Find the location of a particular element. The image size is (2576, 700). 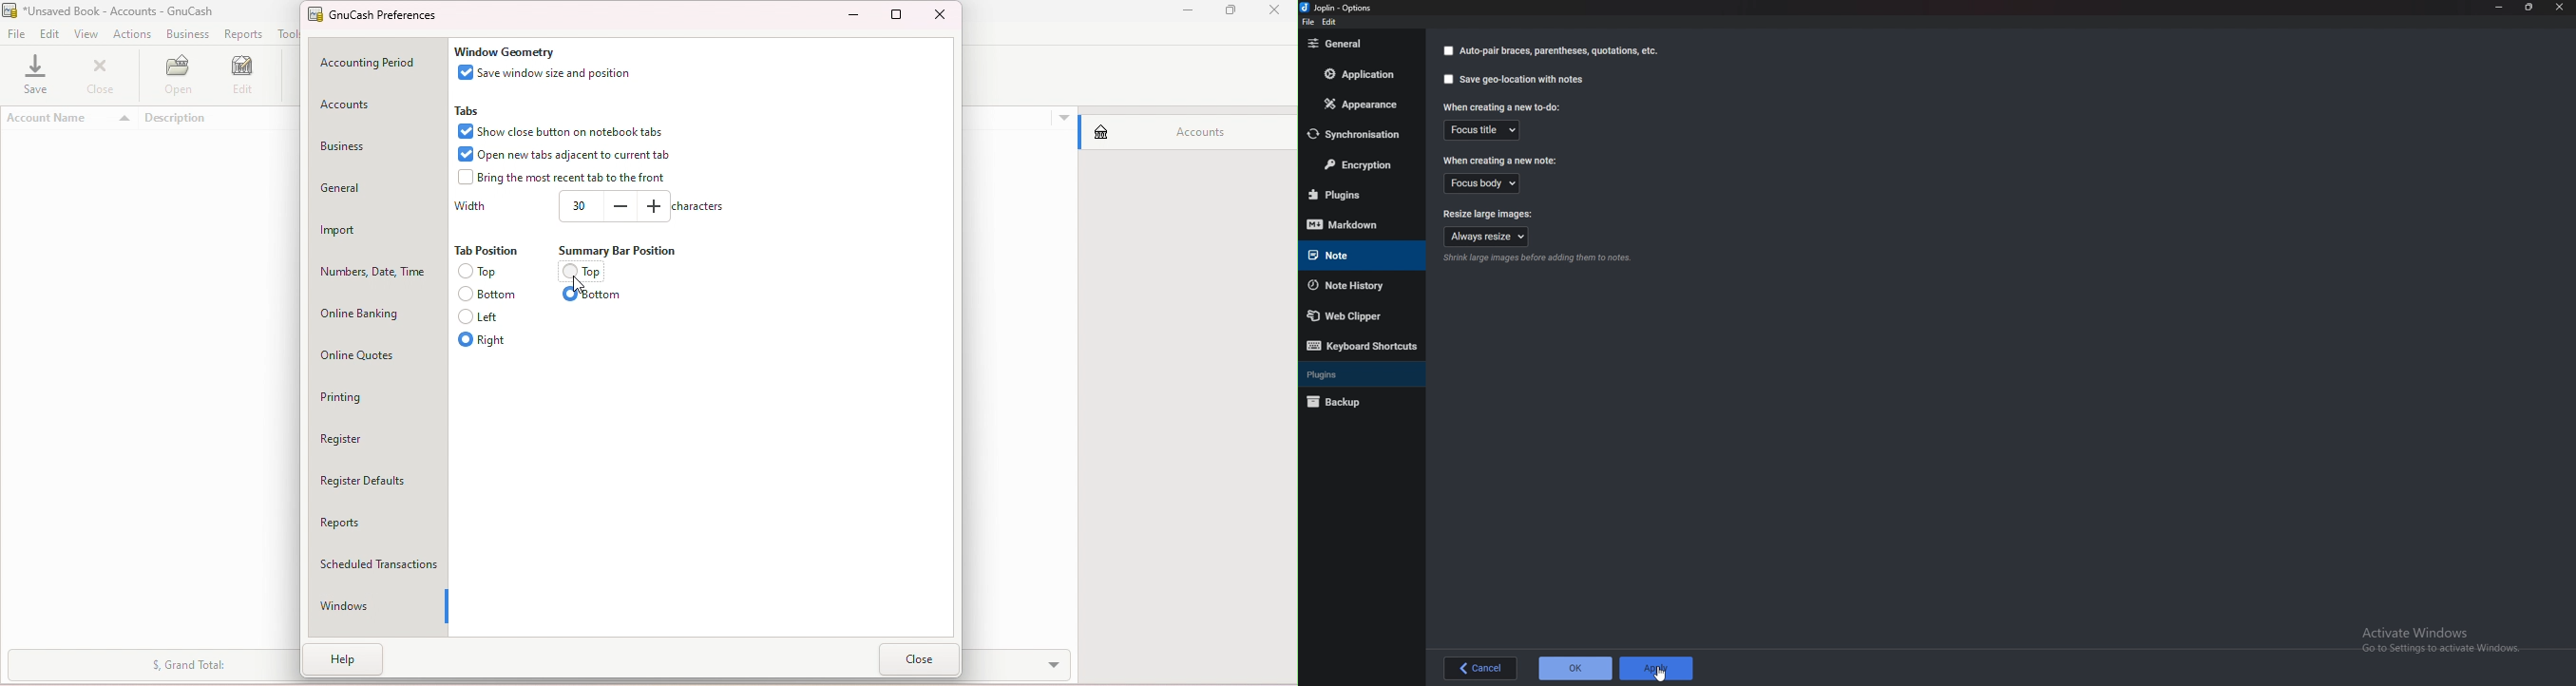

Apply is located at coordinates (1656, 669).